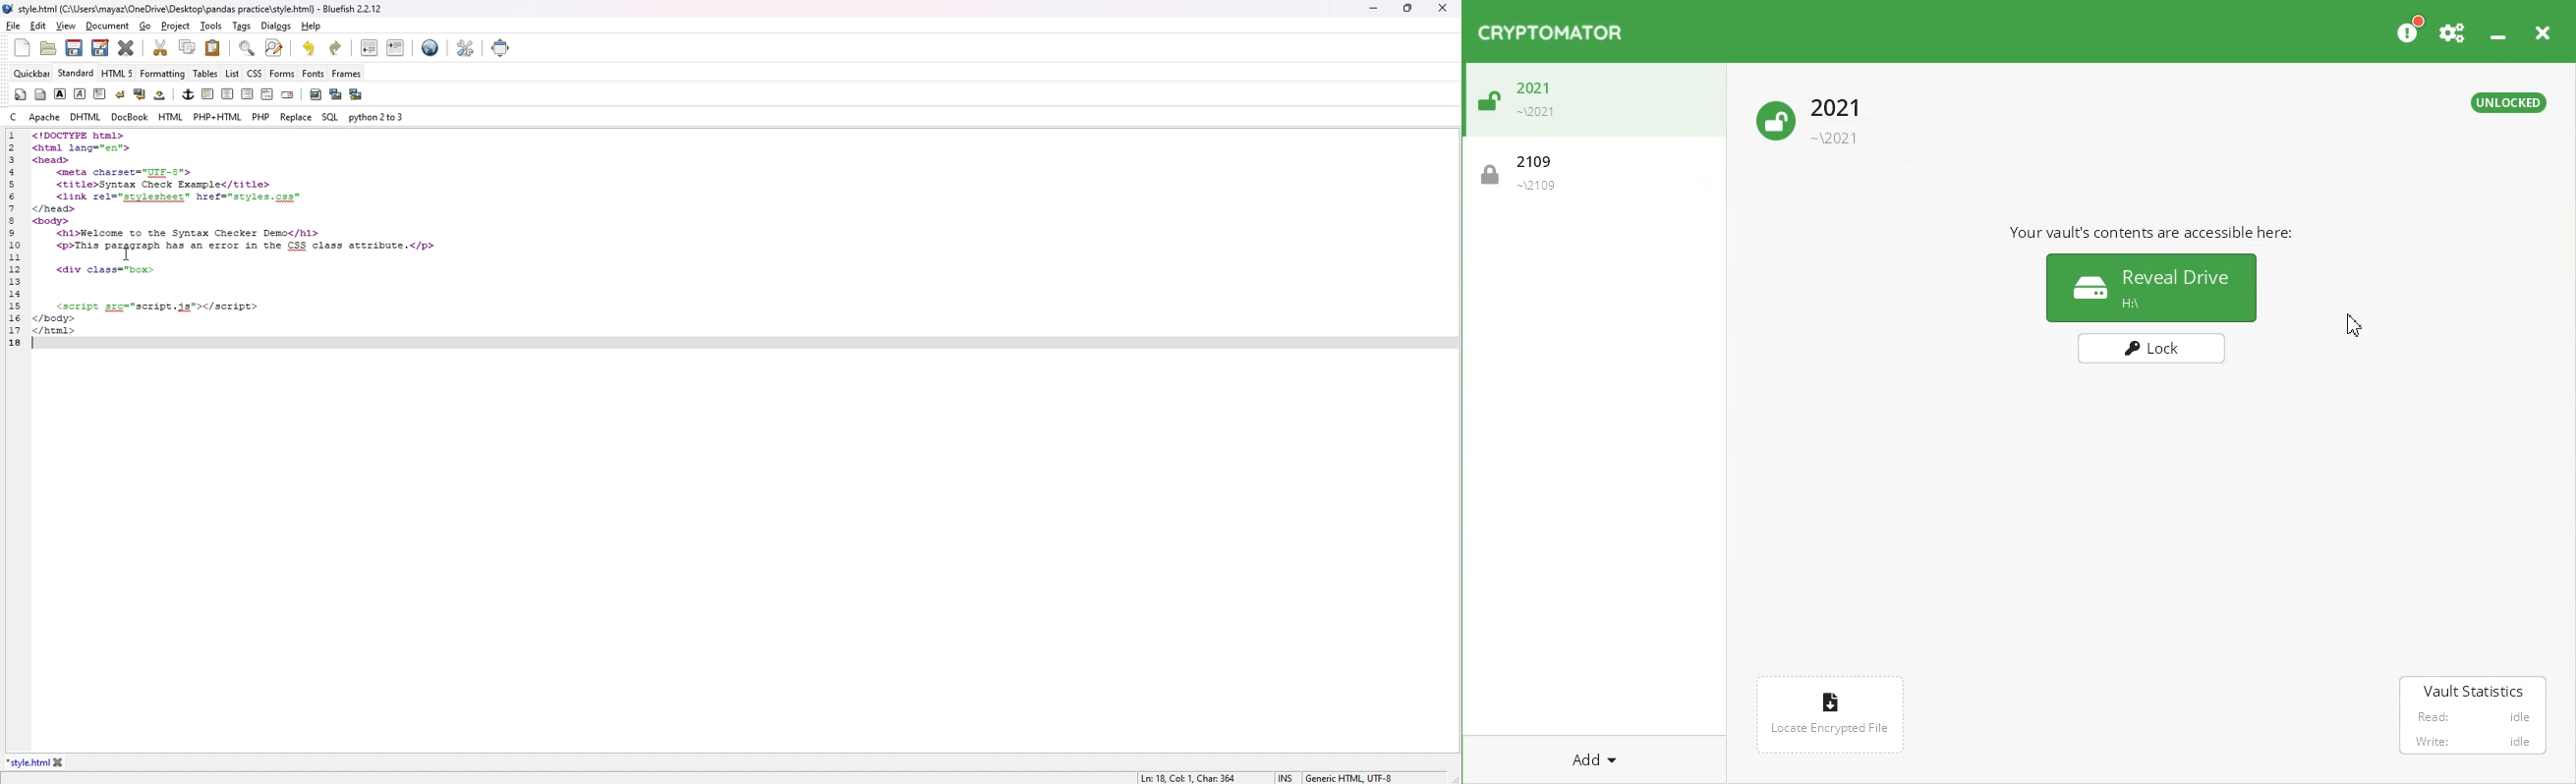 Image resolution: width=2576 pixels, height=784 pixels. Describe the element at coordinates (27, 762) in the screenshot. I see `tab` at that location.